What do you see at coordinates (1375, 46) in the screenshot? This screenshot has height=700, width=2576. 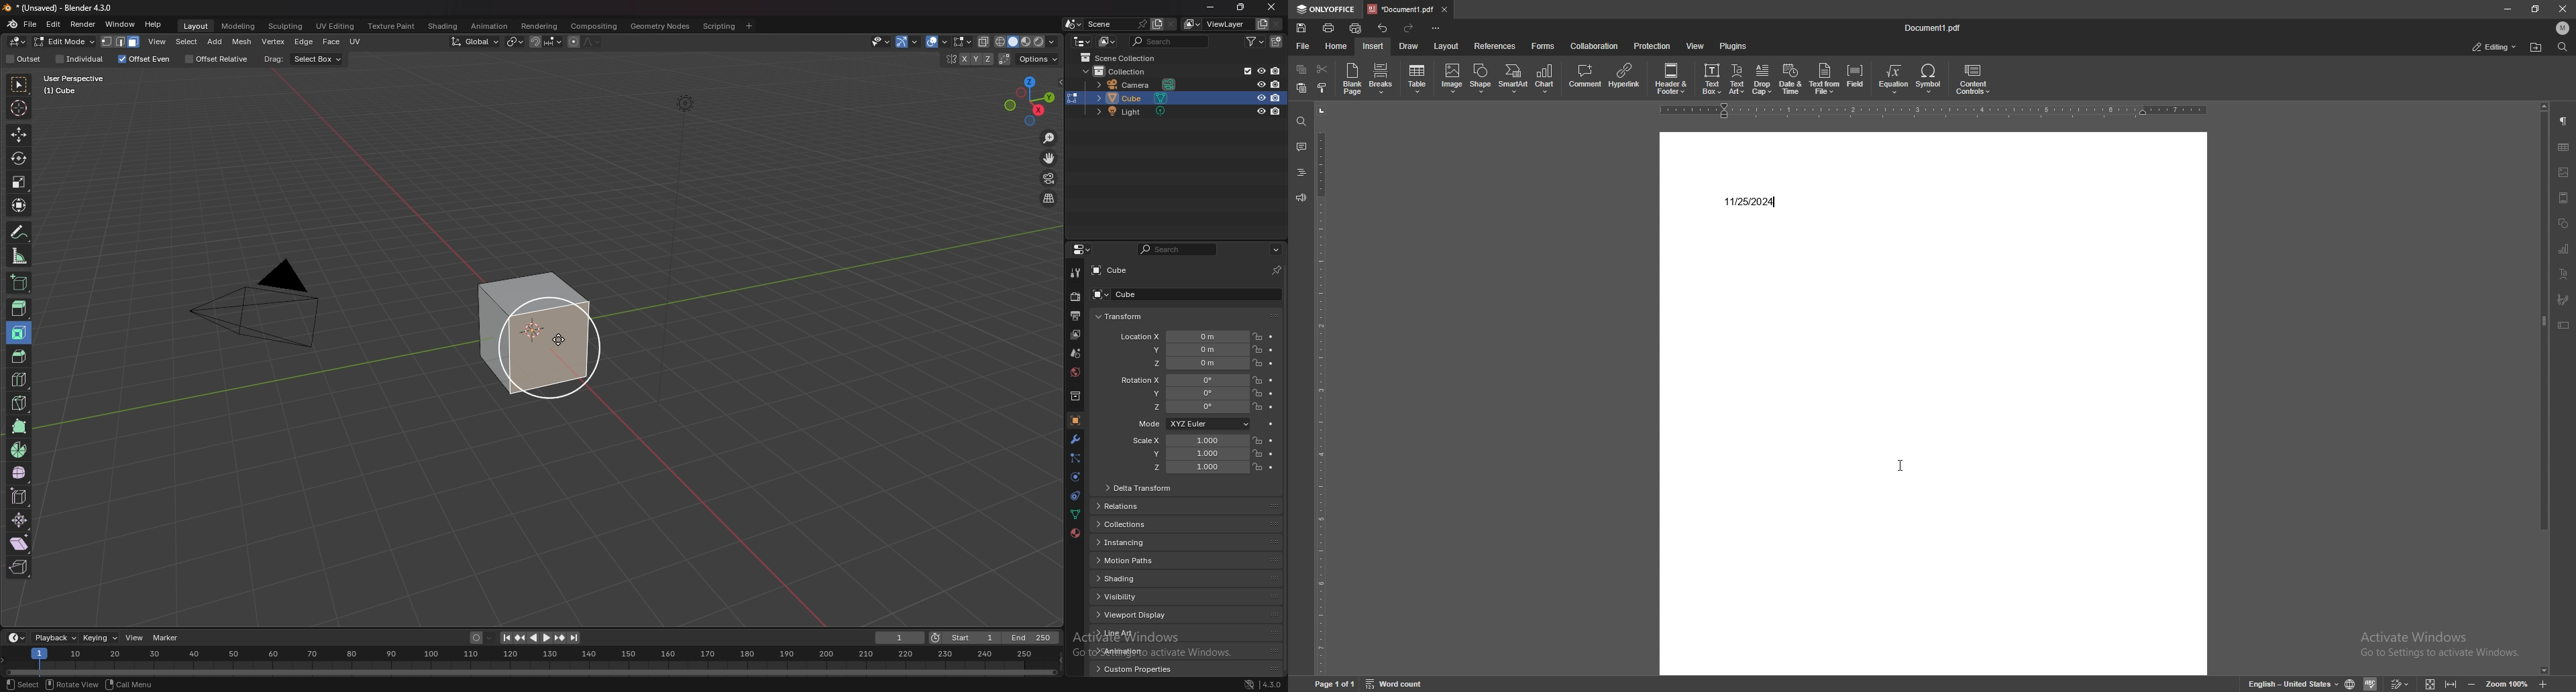 I see `insert` at bounding box center [1375, 46].